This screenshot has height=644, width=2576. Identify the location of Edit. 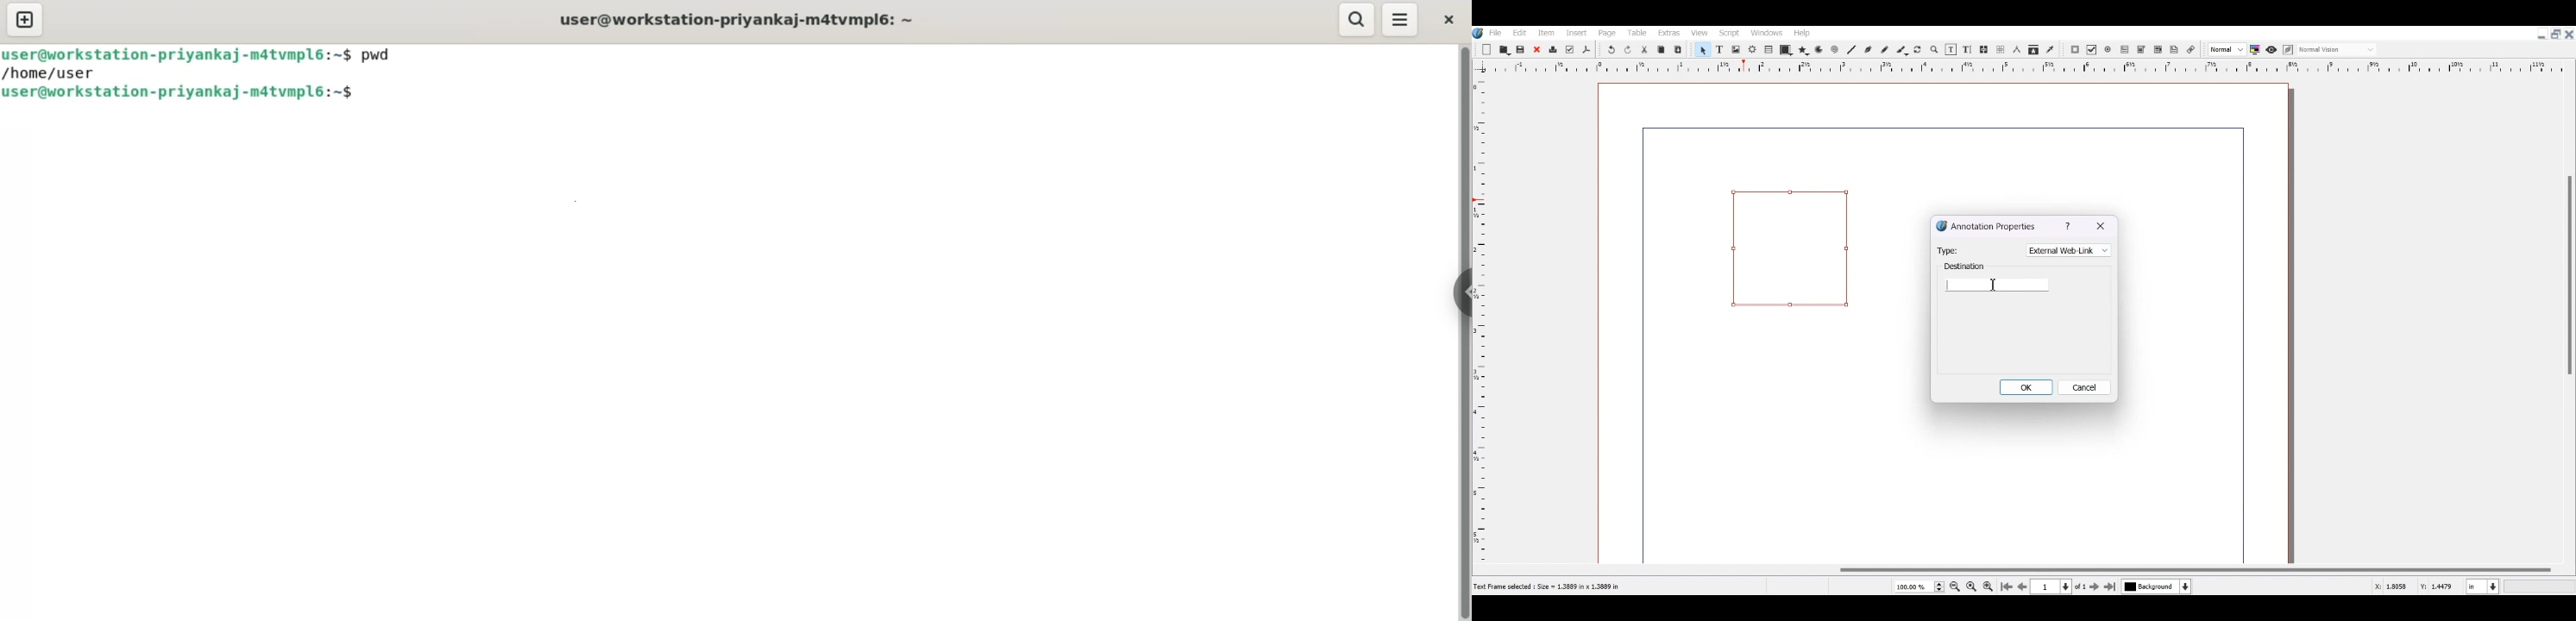
(1518, 32).